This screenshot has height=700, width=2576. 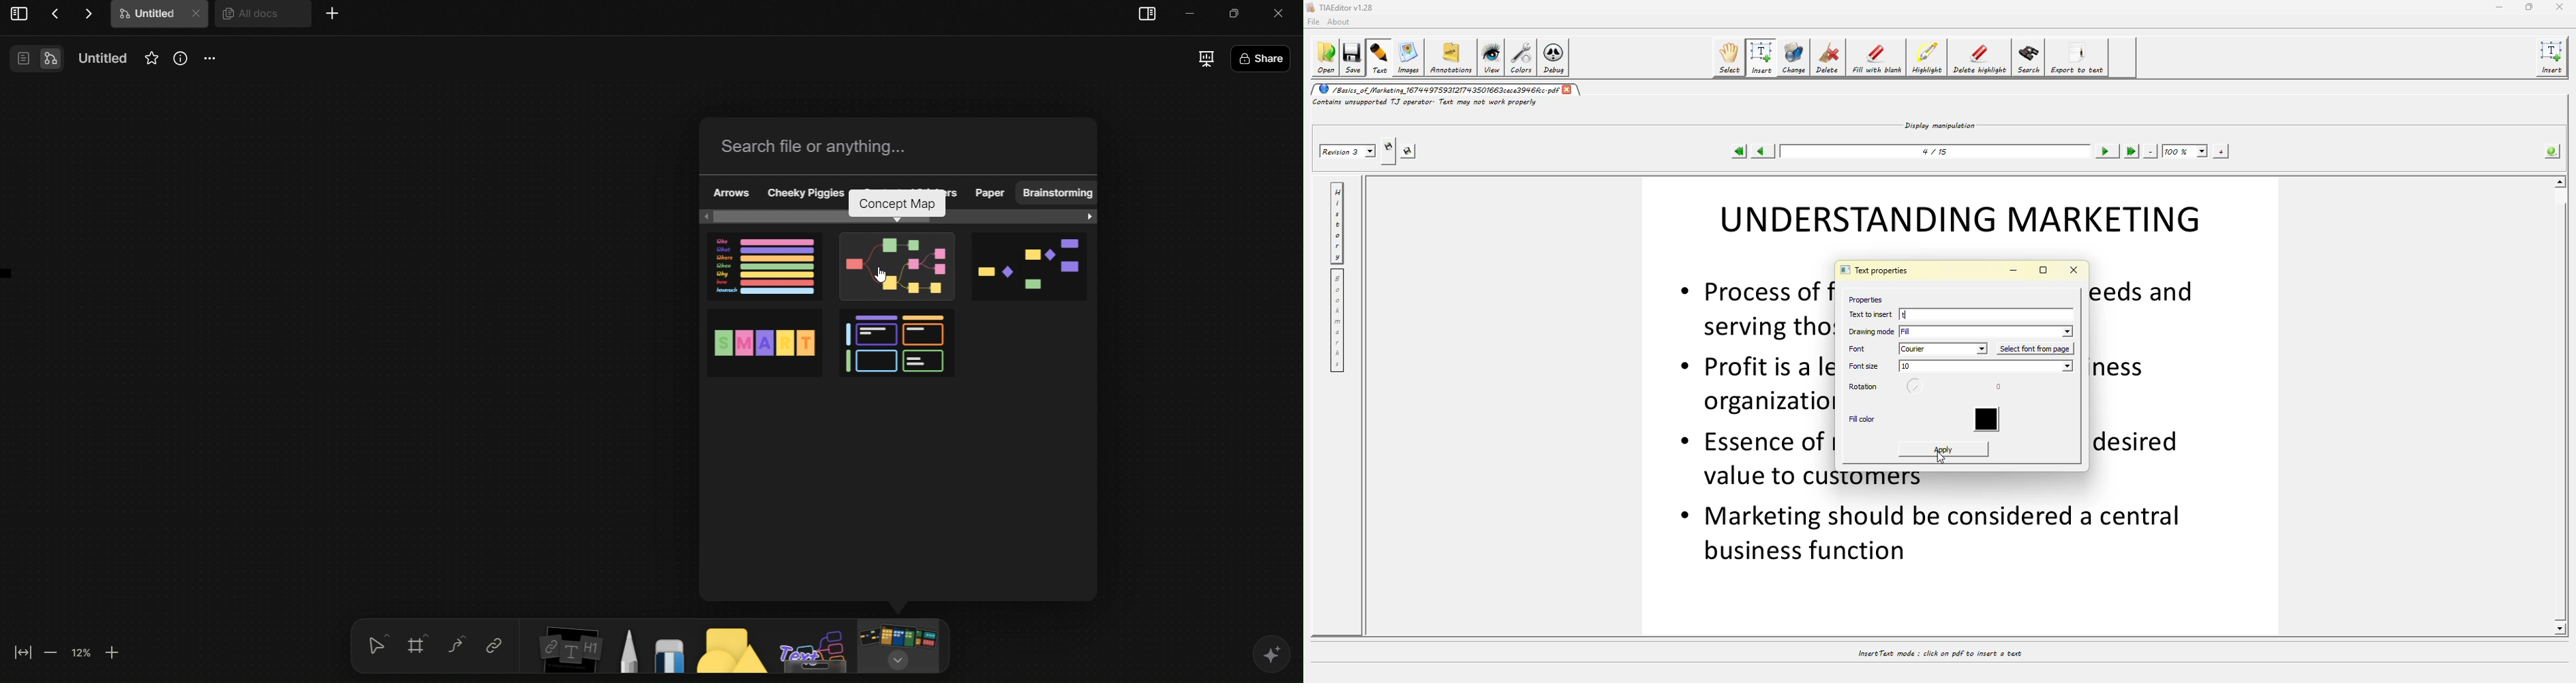 What do you see at coordinates (628, 650) in the screenshot?
I see `Pen Tool` at bounding box center [628, 650].